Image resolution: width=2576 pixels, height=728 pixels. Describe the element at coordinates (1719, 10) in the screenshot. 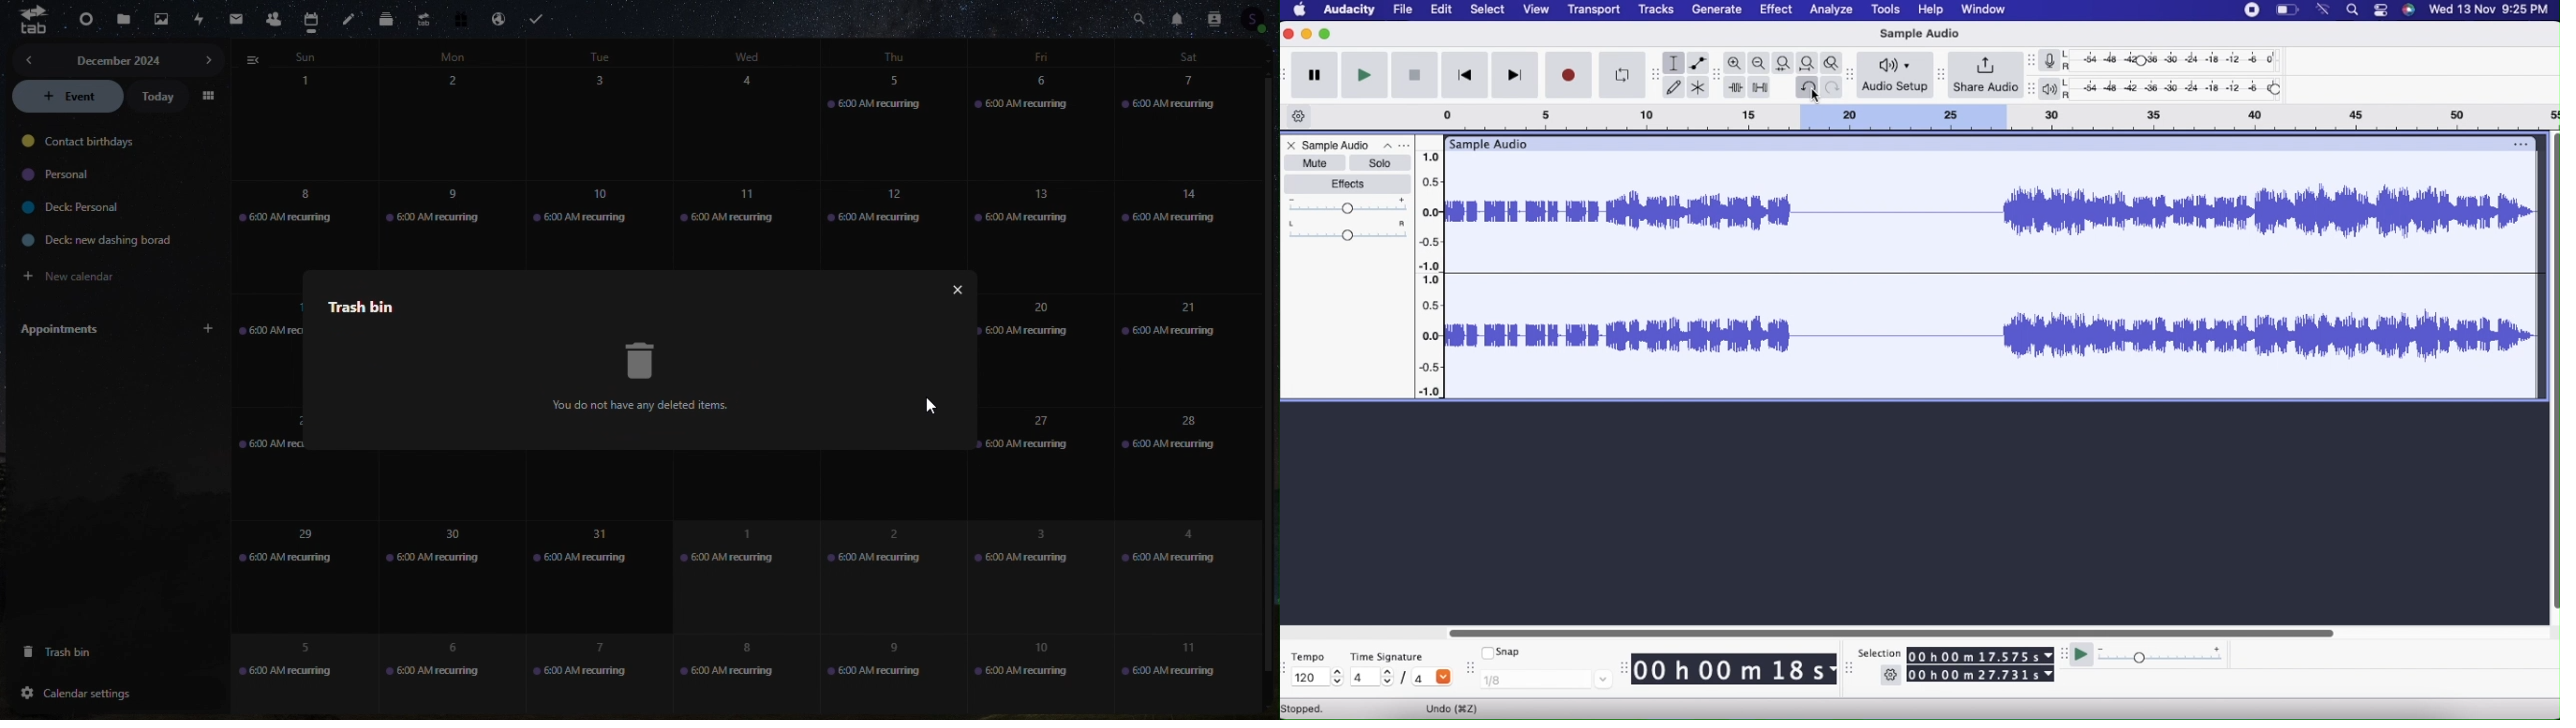

I see `Generate` at that location.